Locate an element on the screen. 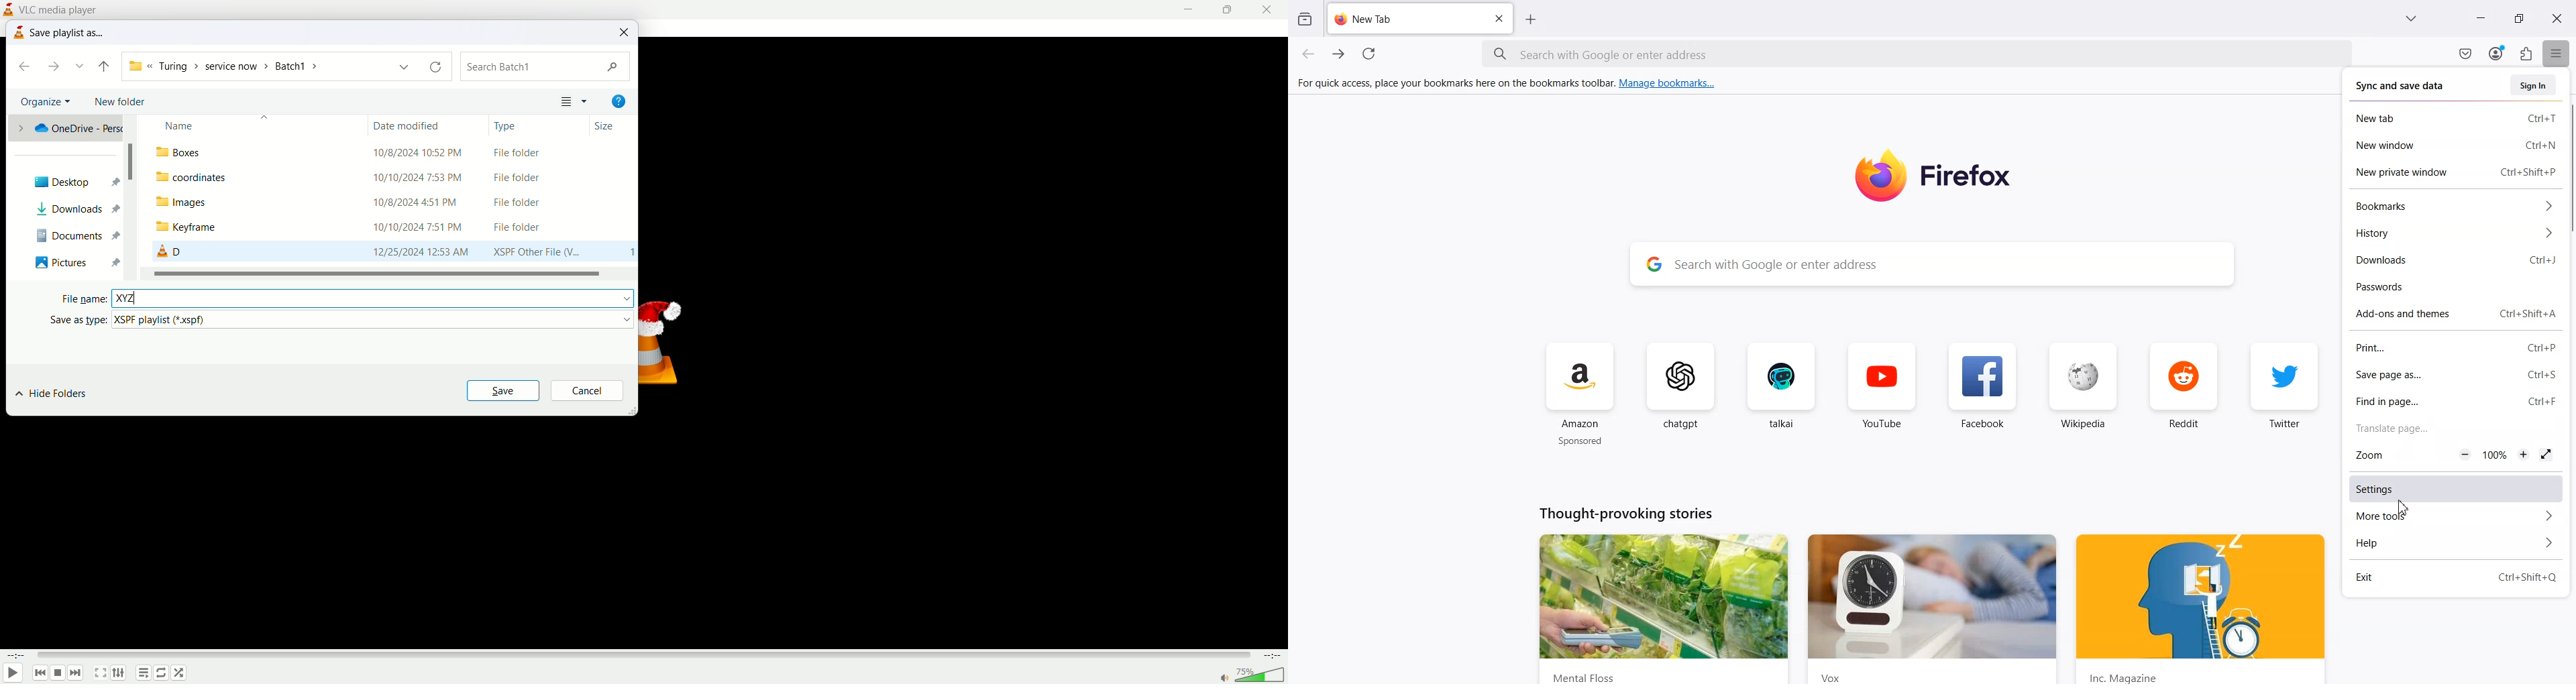 This screenshot has width=2576, height=700. New tab Ctri+T is located at coordinates (2454, 119).